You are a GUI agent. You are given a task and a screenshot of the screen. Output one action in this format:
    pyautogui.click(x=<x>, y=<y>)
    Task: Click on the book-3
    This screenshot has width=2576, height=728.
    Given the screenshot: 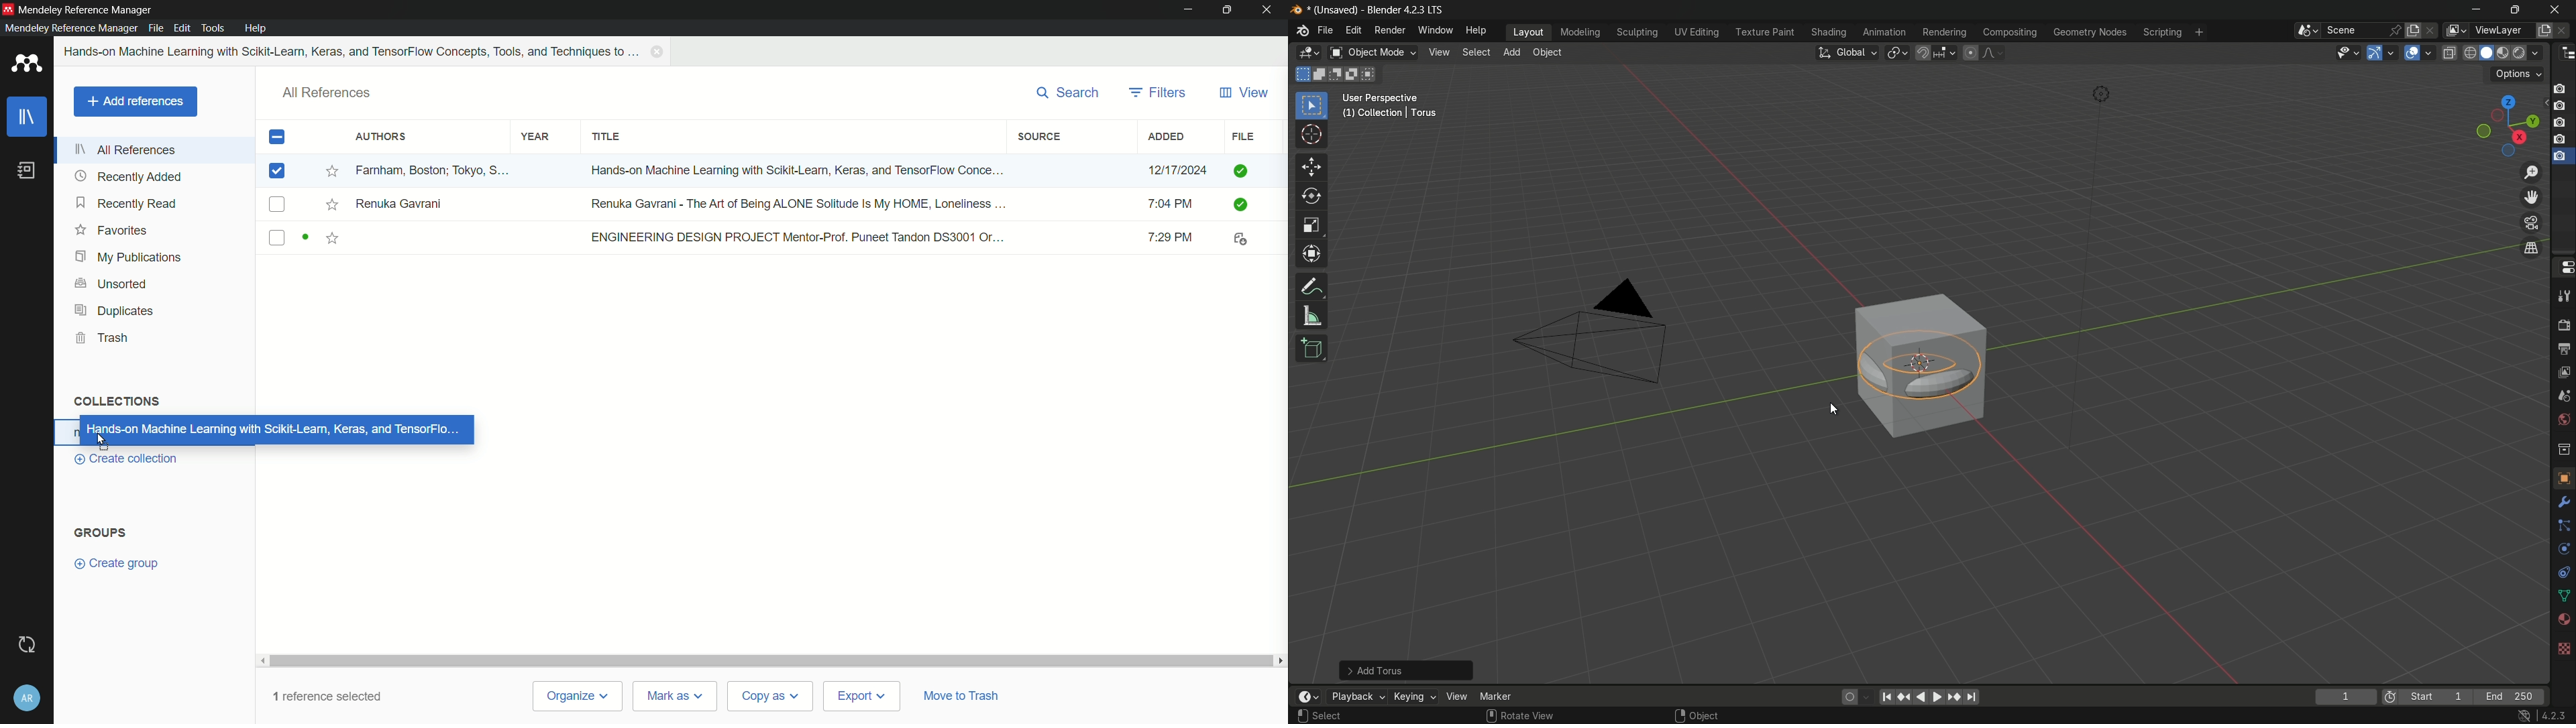 What is the action you would take?
    pyautogui.click(x=765, y=239)
    